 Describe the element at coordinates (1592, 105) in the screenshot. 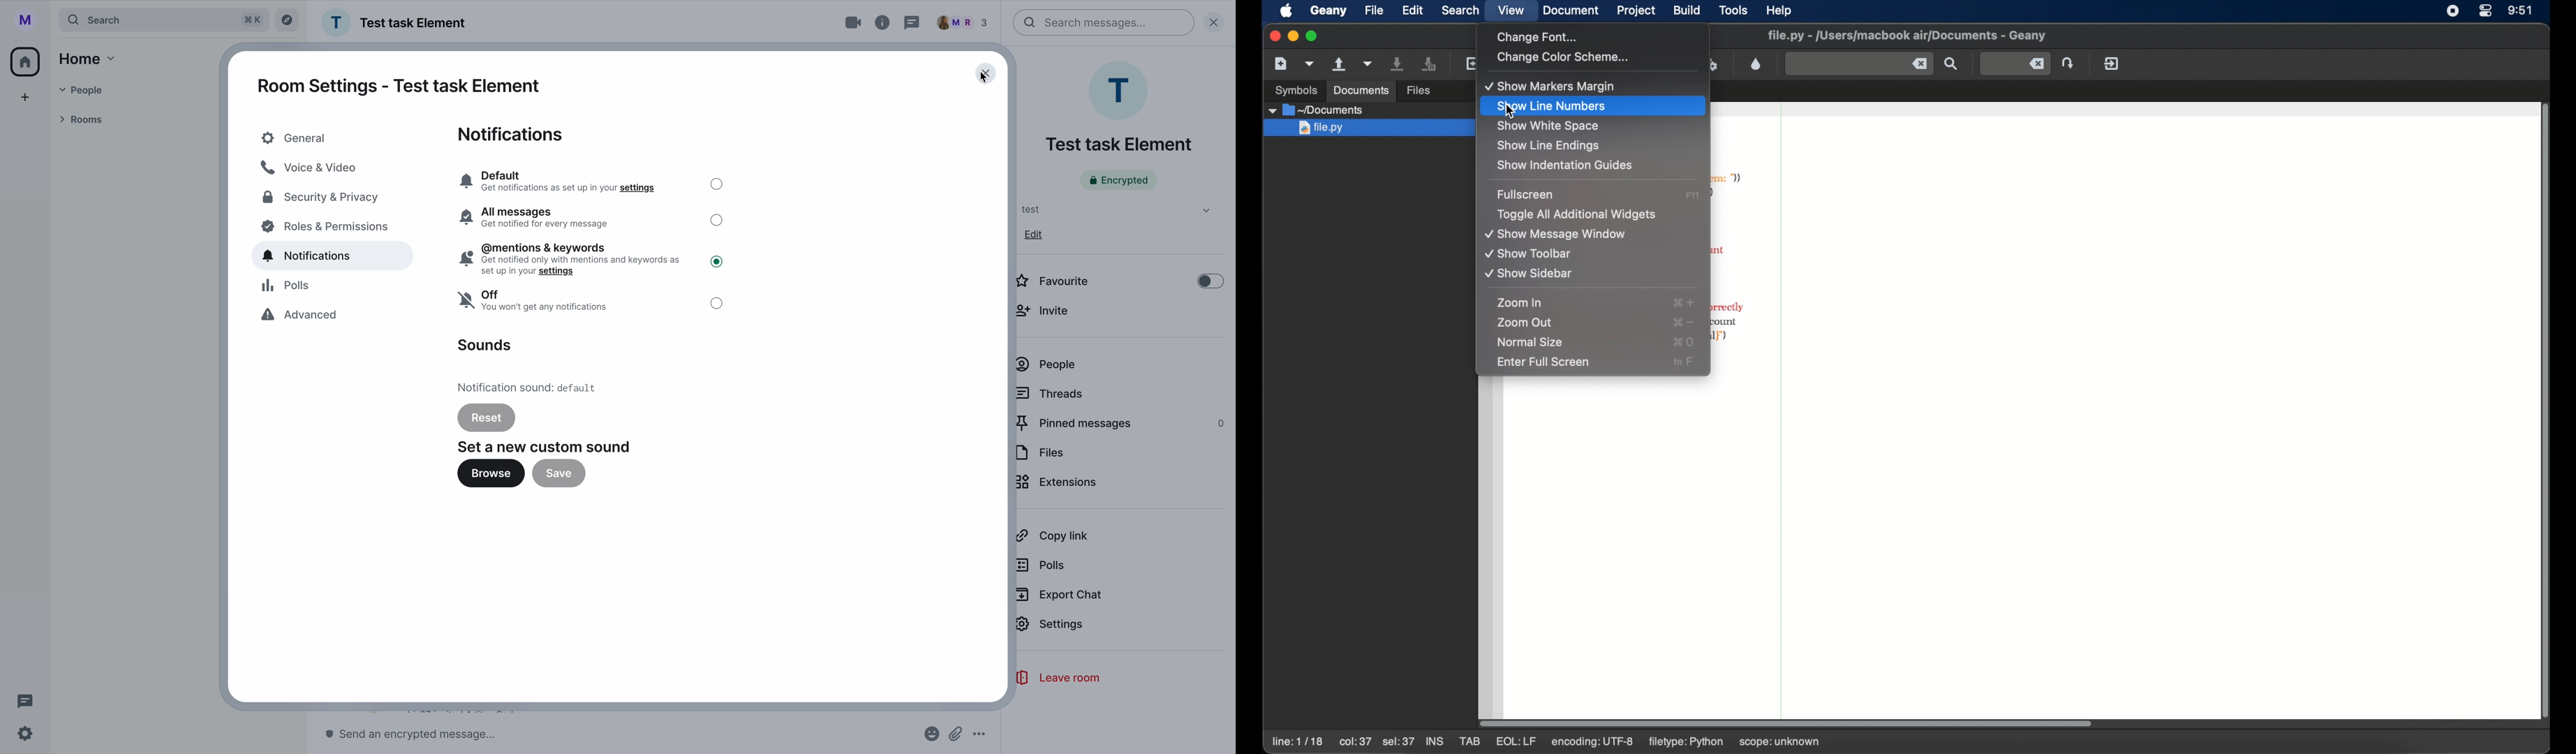

I see `show line numbers highlighted` at that location.